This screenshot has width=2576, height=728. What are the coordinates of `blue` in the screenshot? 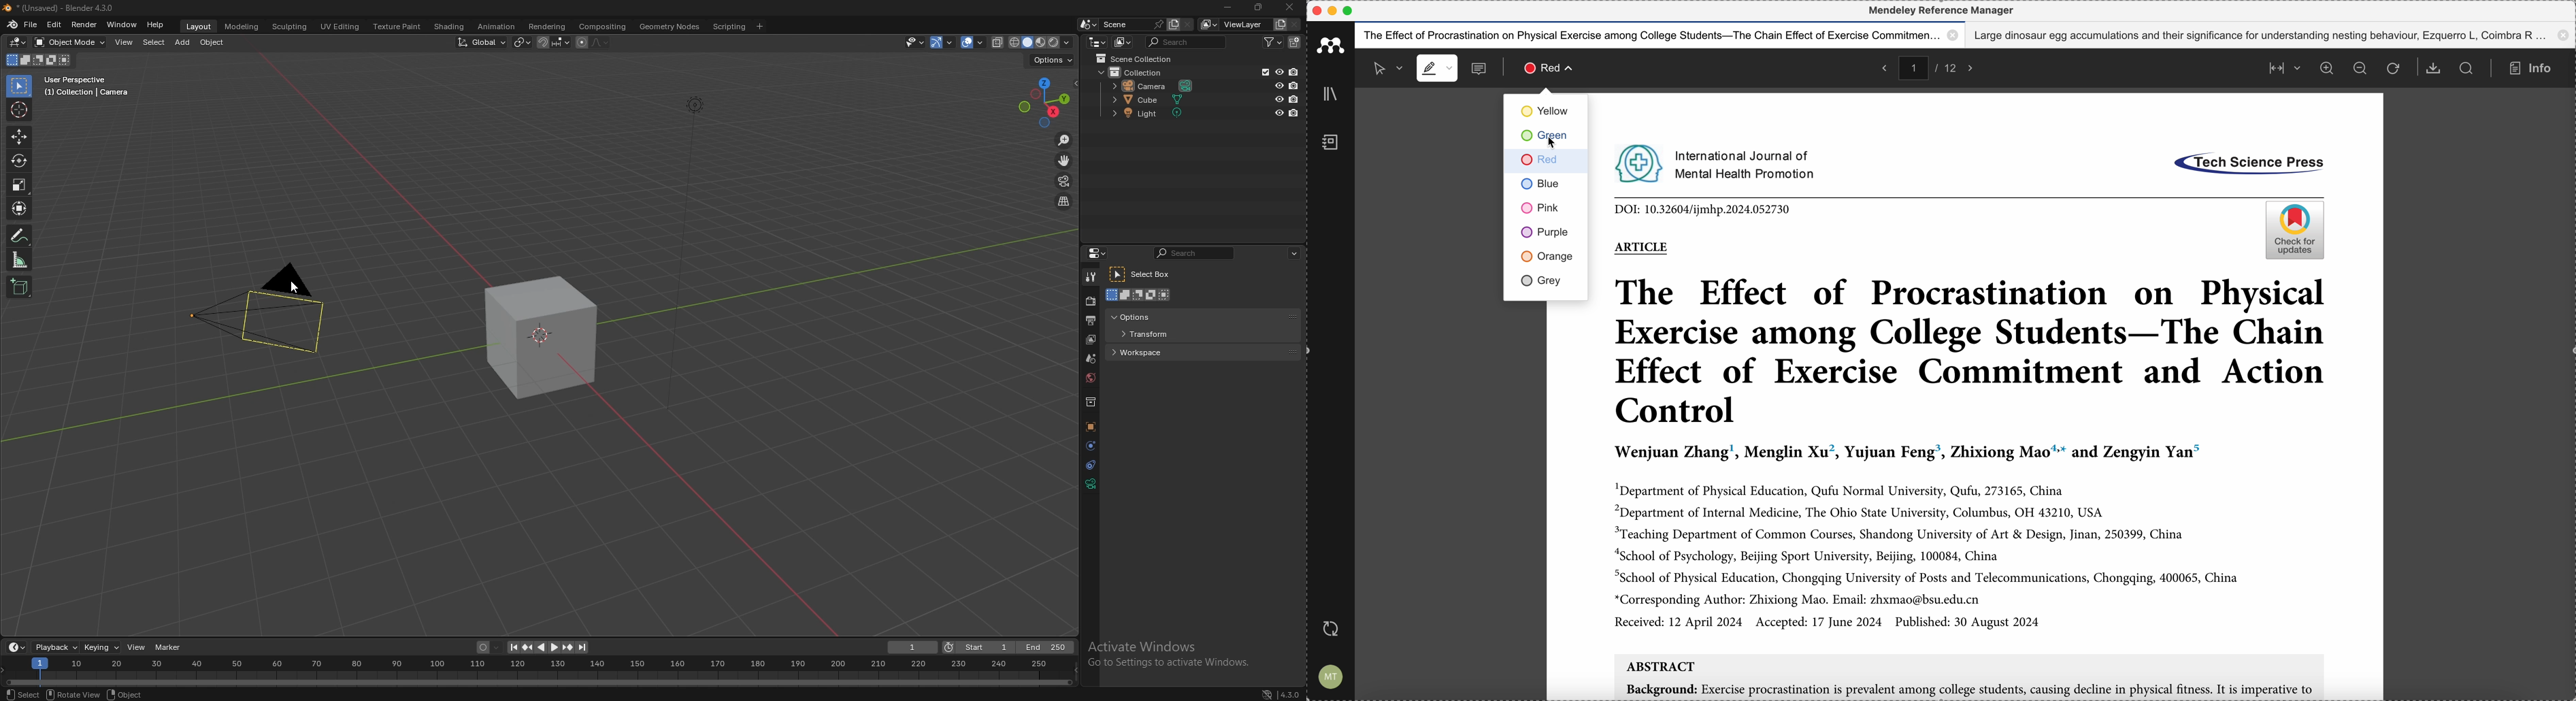 It's located at (1538, 184).